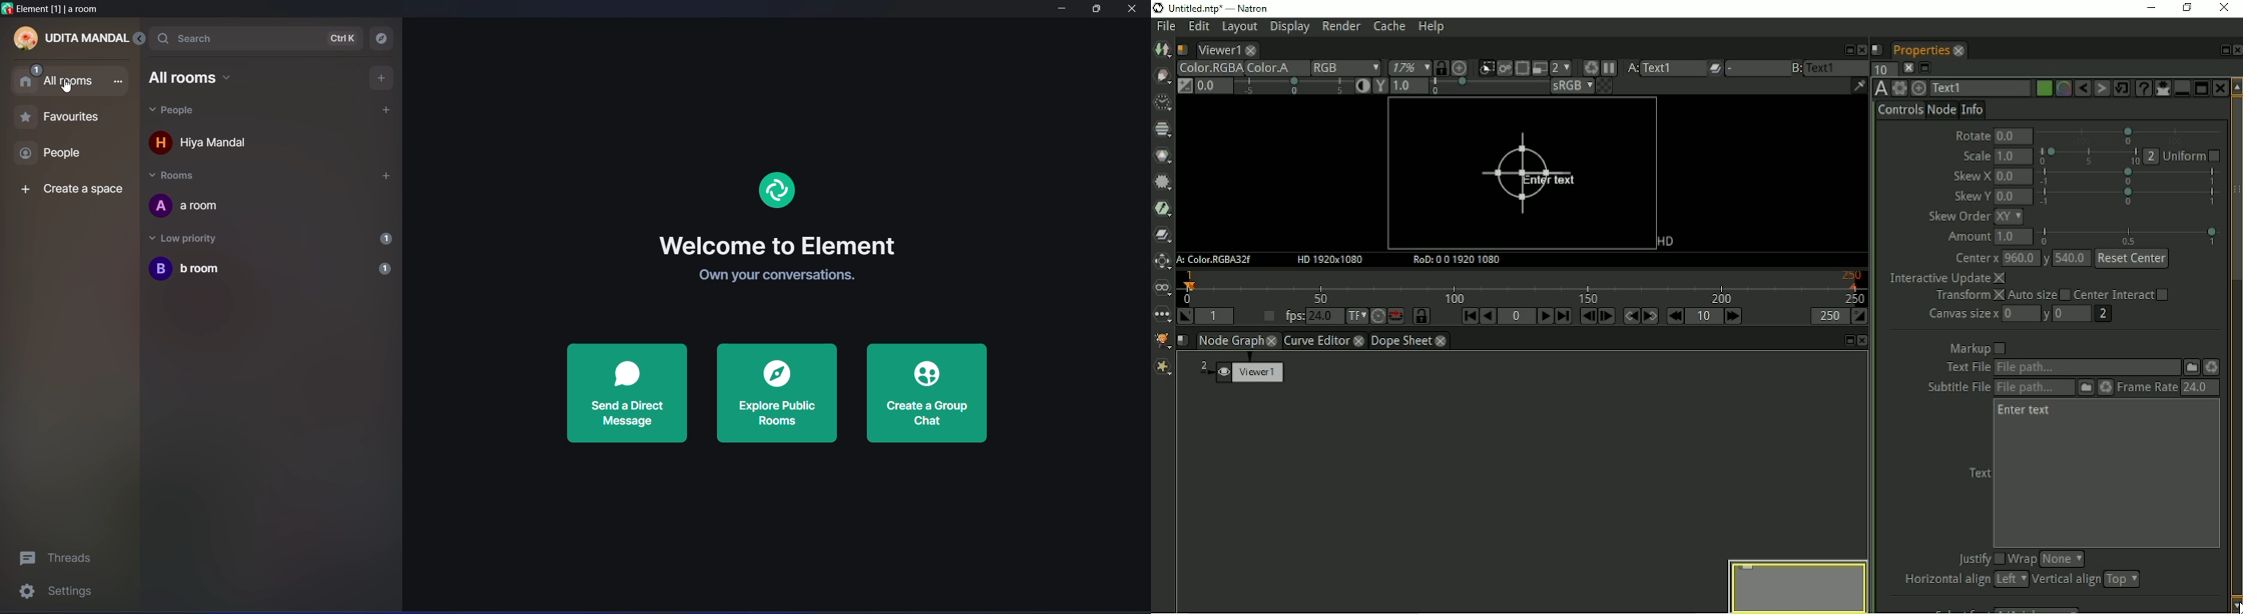 The height and width of the screenshot is (616, 2268). I want to click on + Create a space, so click(69, 191).